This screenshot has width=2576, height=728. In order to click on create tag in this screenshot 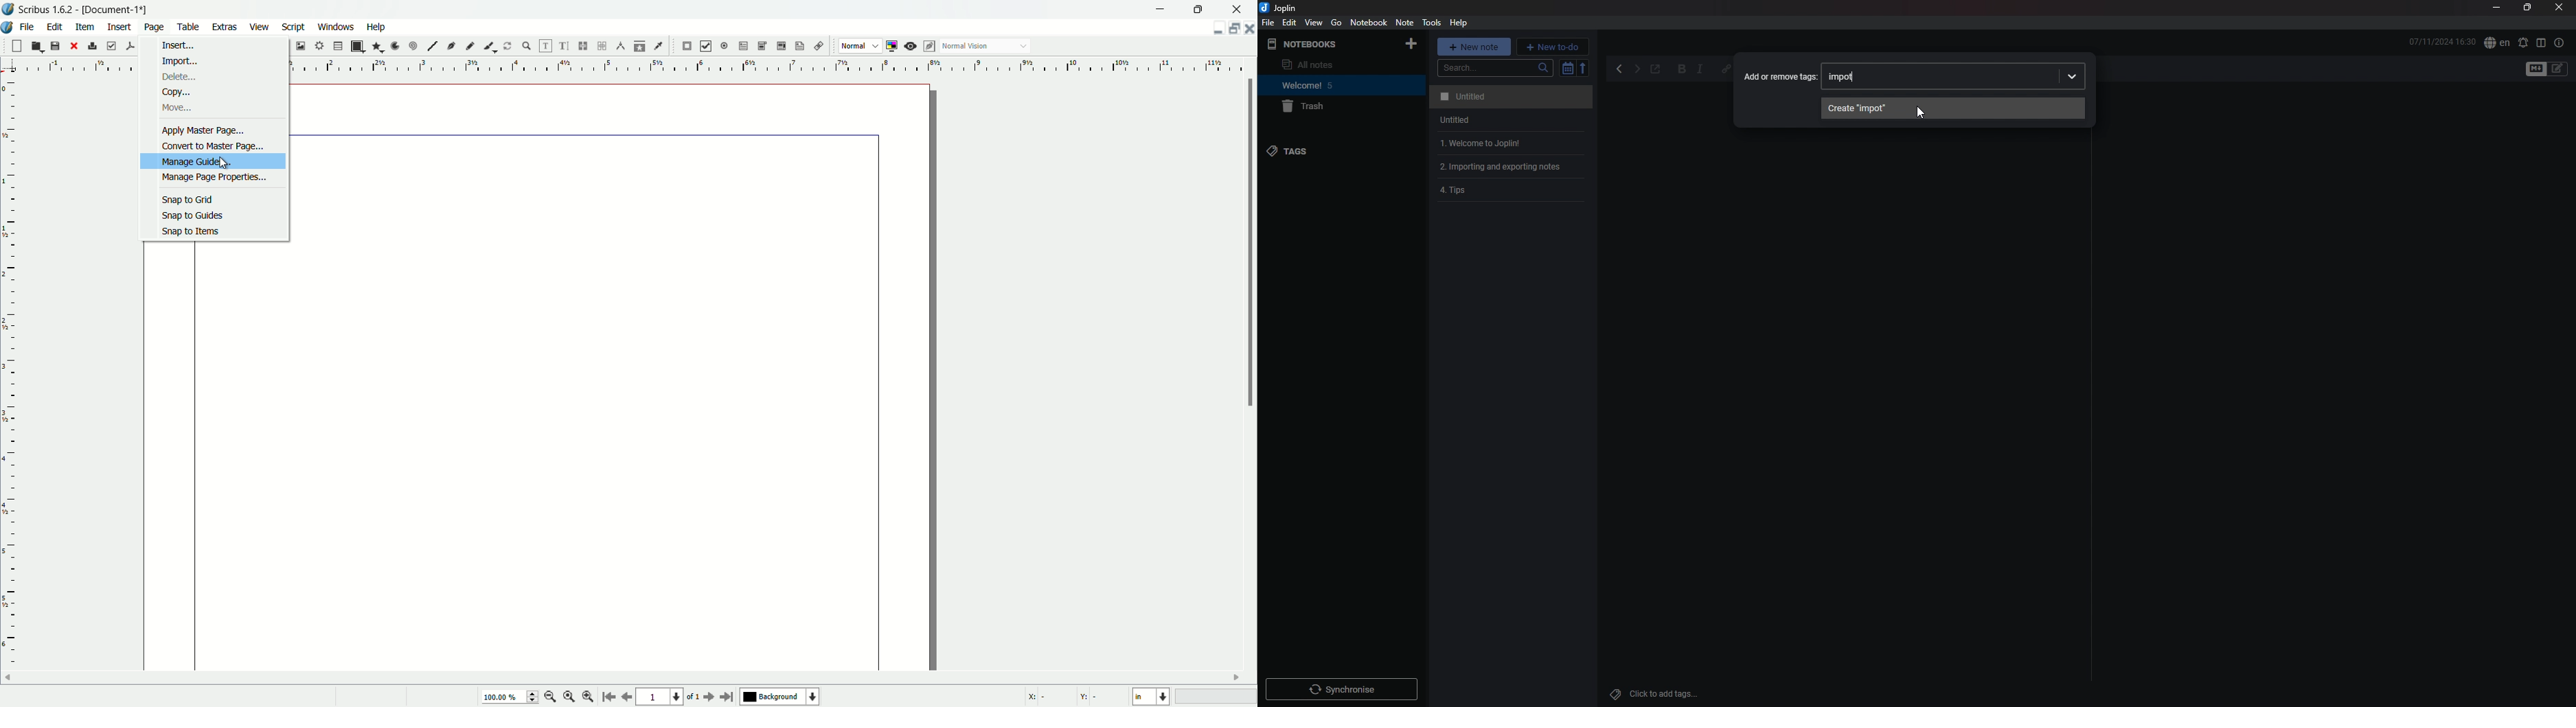, I will do `click(1952, 108)`.